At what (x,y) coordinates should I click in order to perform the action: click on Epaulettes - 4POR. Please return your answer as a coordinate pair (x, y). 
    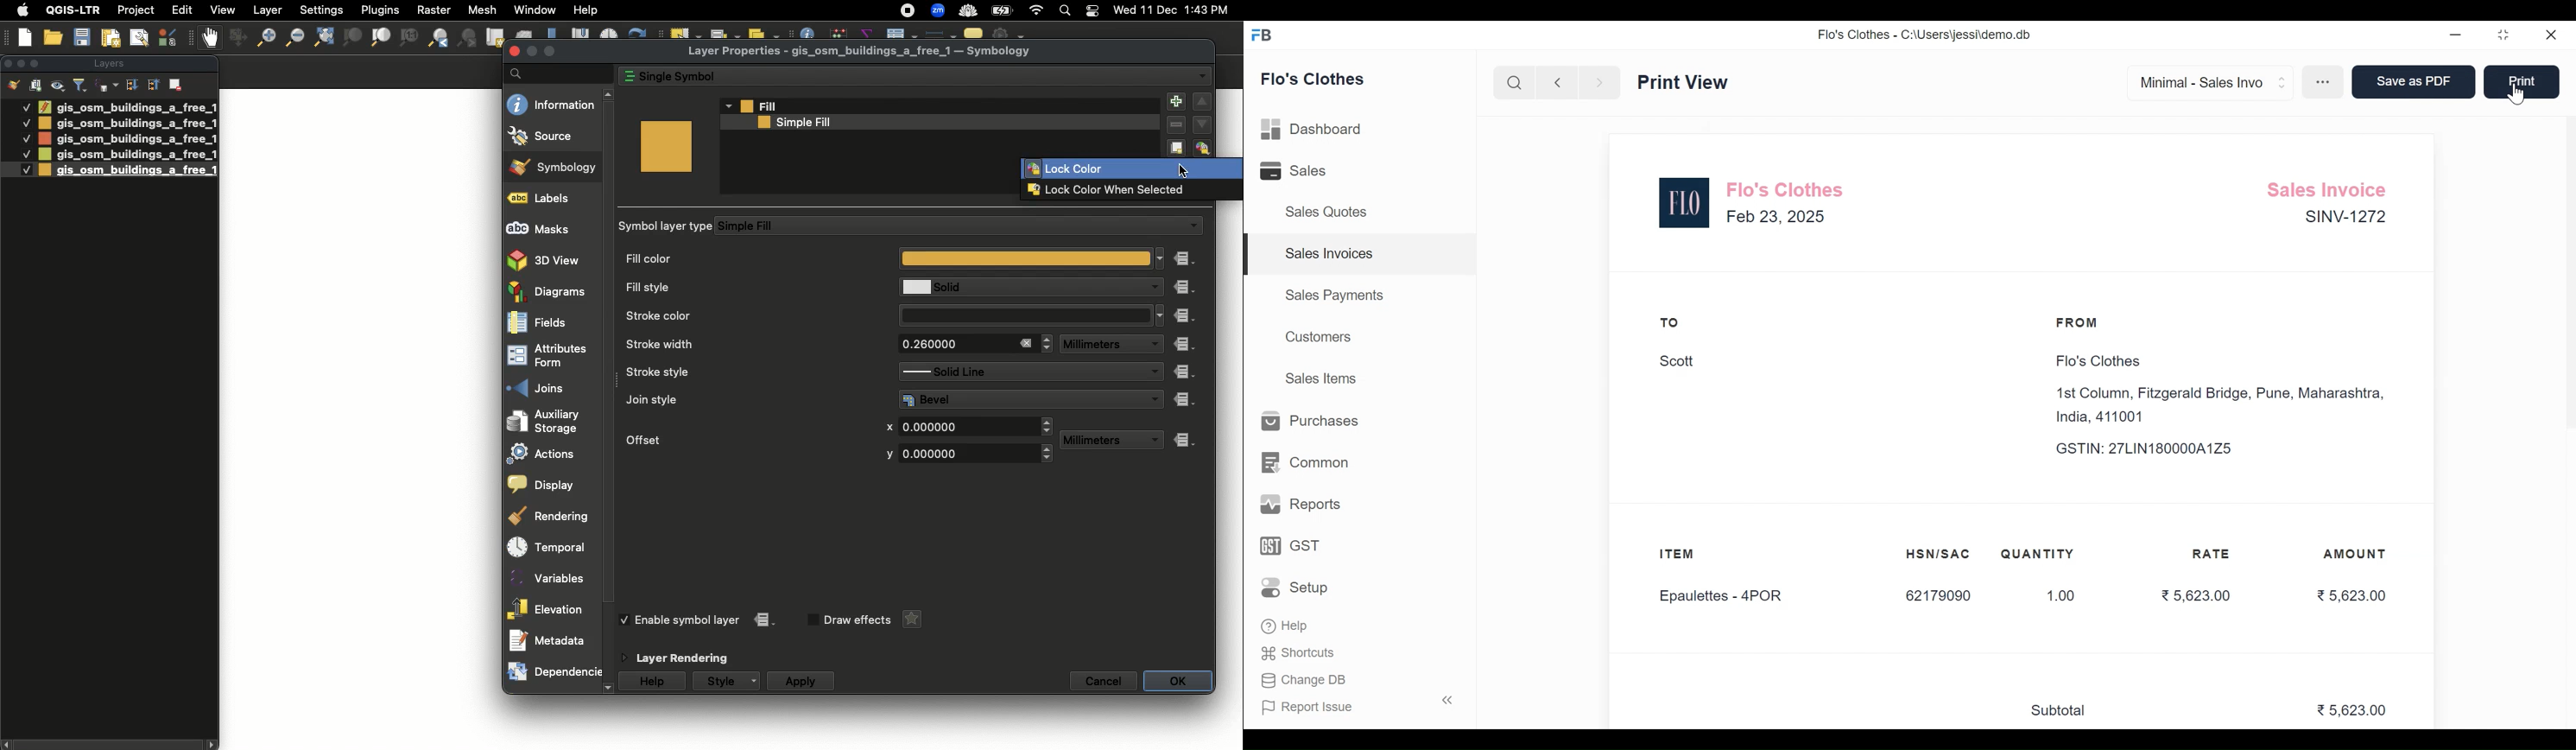
    Looking at the image, I should click on (1729, 597).